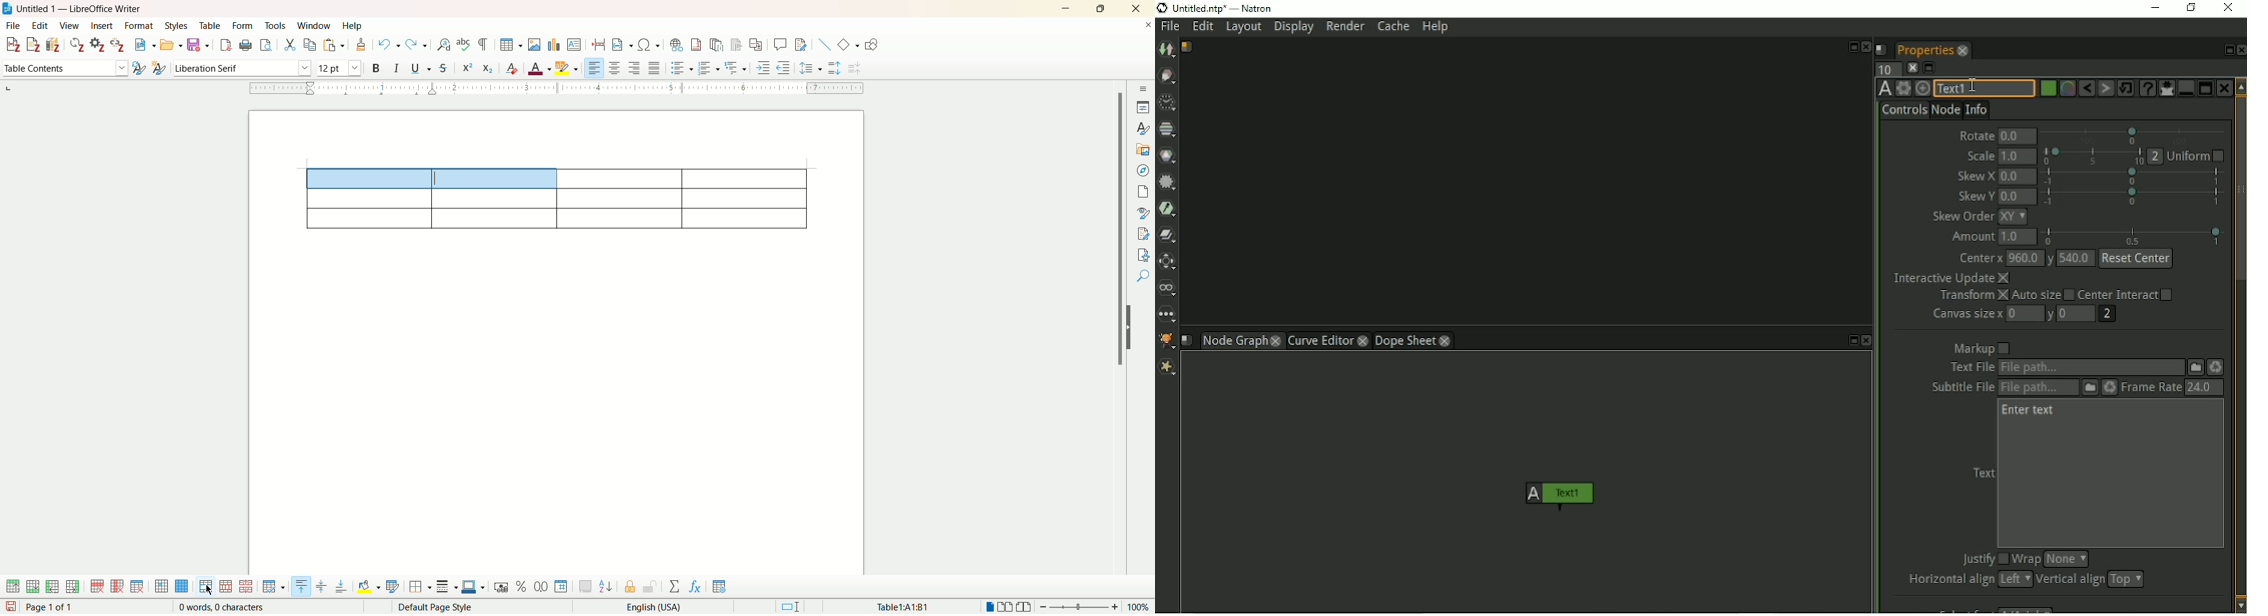 Image resolution: width=2268 pixels, height=616 pixels. Describe the element at coordinates (575, 45) in the screenshot. I see `insert text box` at that location.